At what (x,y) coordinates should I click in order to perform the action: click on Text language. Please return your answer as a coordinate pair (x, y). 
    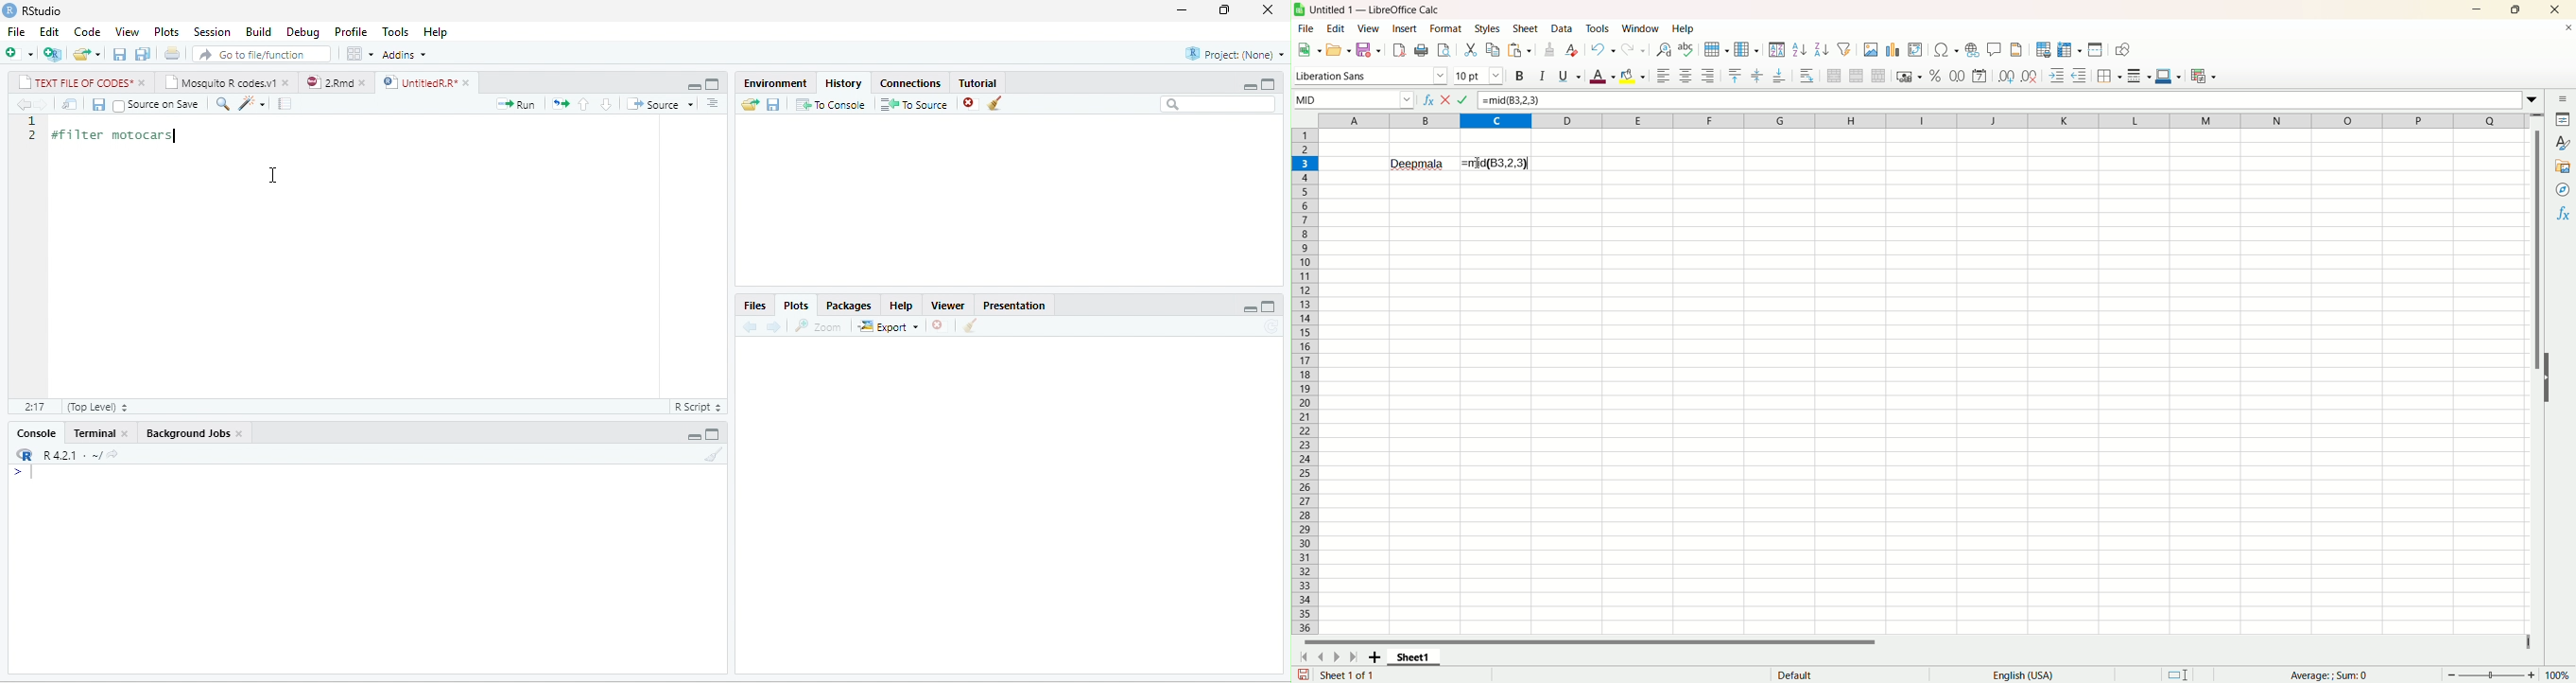
    Looking at the image, I should click on (2023, 675).